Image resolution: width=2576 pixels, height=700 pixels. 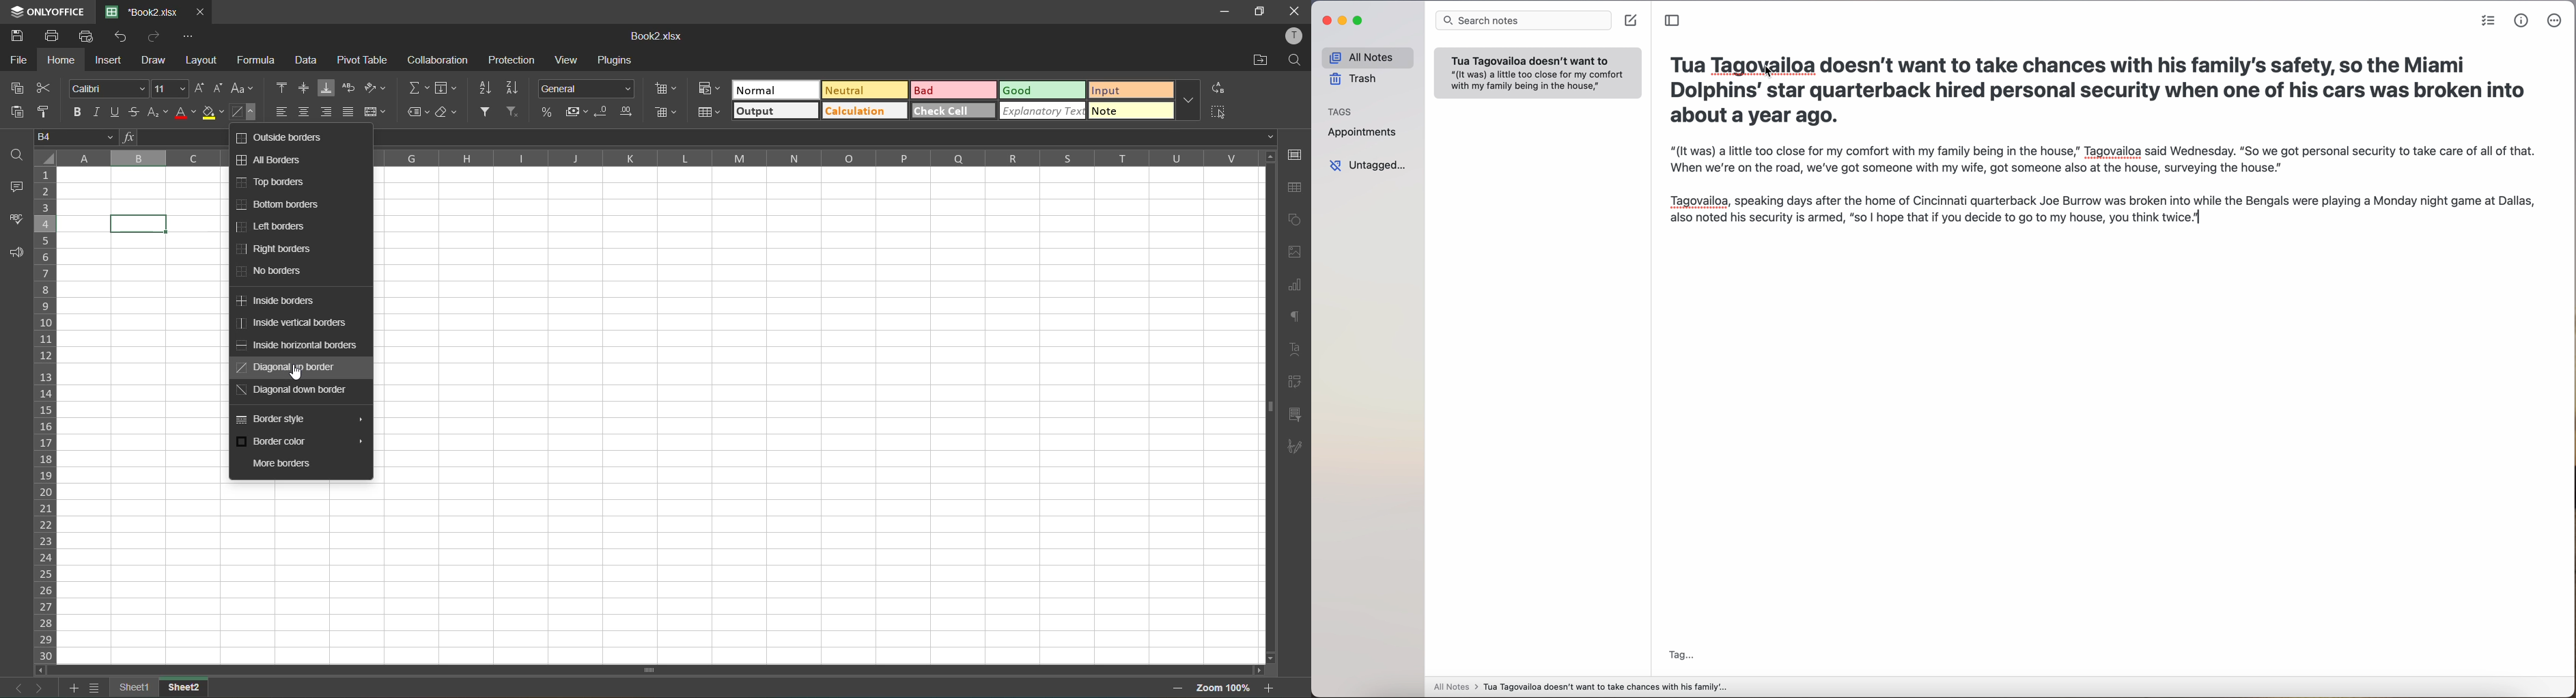 I want to click on home, so click(x=64, y=59).